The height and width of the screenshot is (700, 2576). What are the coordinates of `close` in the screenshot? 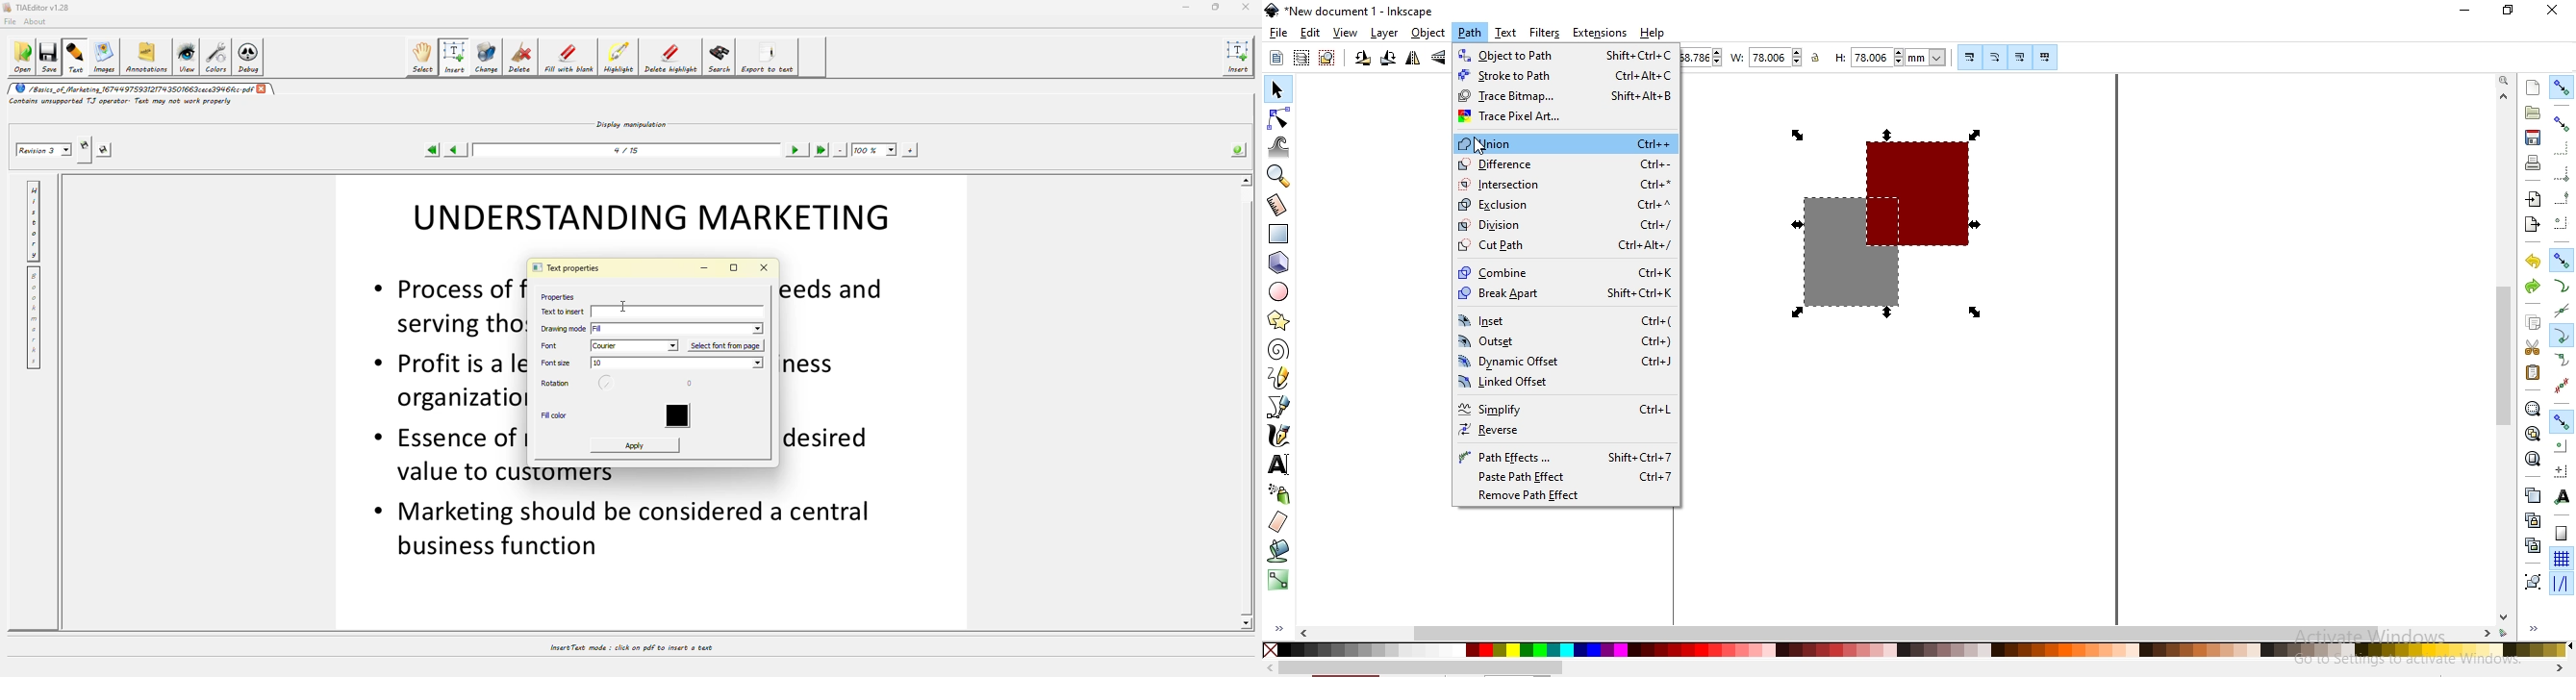 It's located at (2553, 10).